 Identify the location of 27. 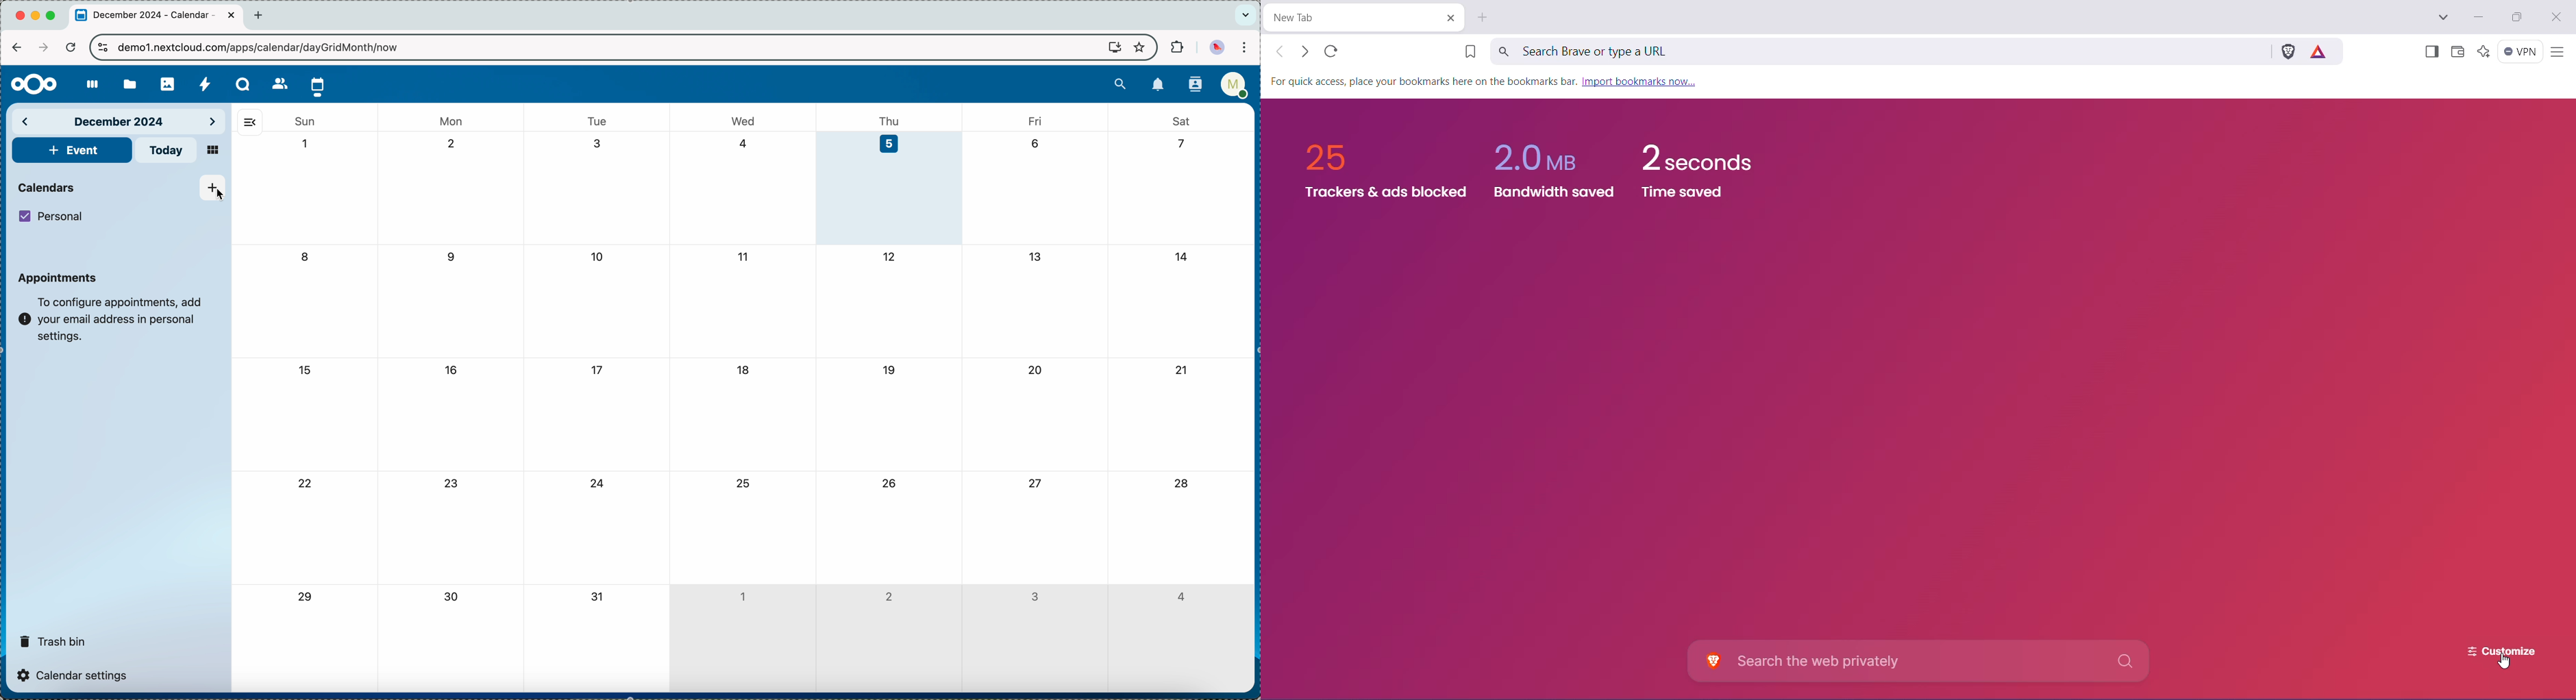
(1034, 482).